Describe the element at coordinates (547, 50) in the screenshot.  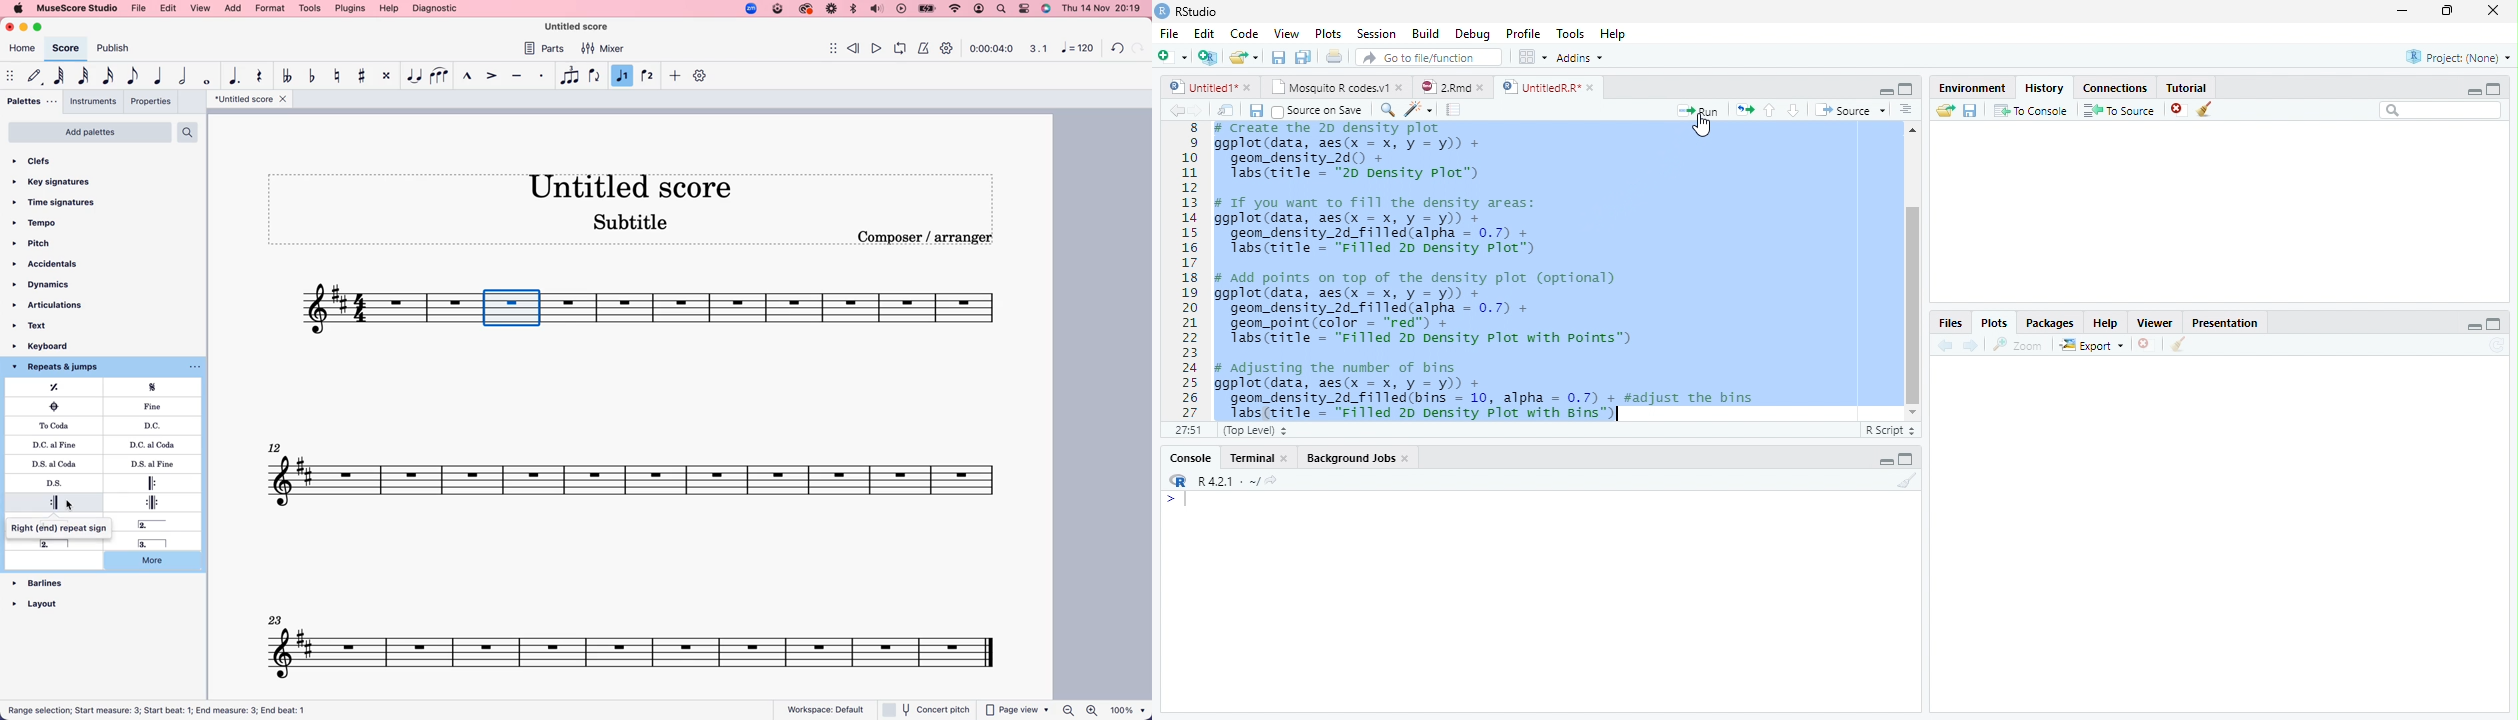
I see `parts` at that location.